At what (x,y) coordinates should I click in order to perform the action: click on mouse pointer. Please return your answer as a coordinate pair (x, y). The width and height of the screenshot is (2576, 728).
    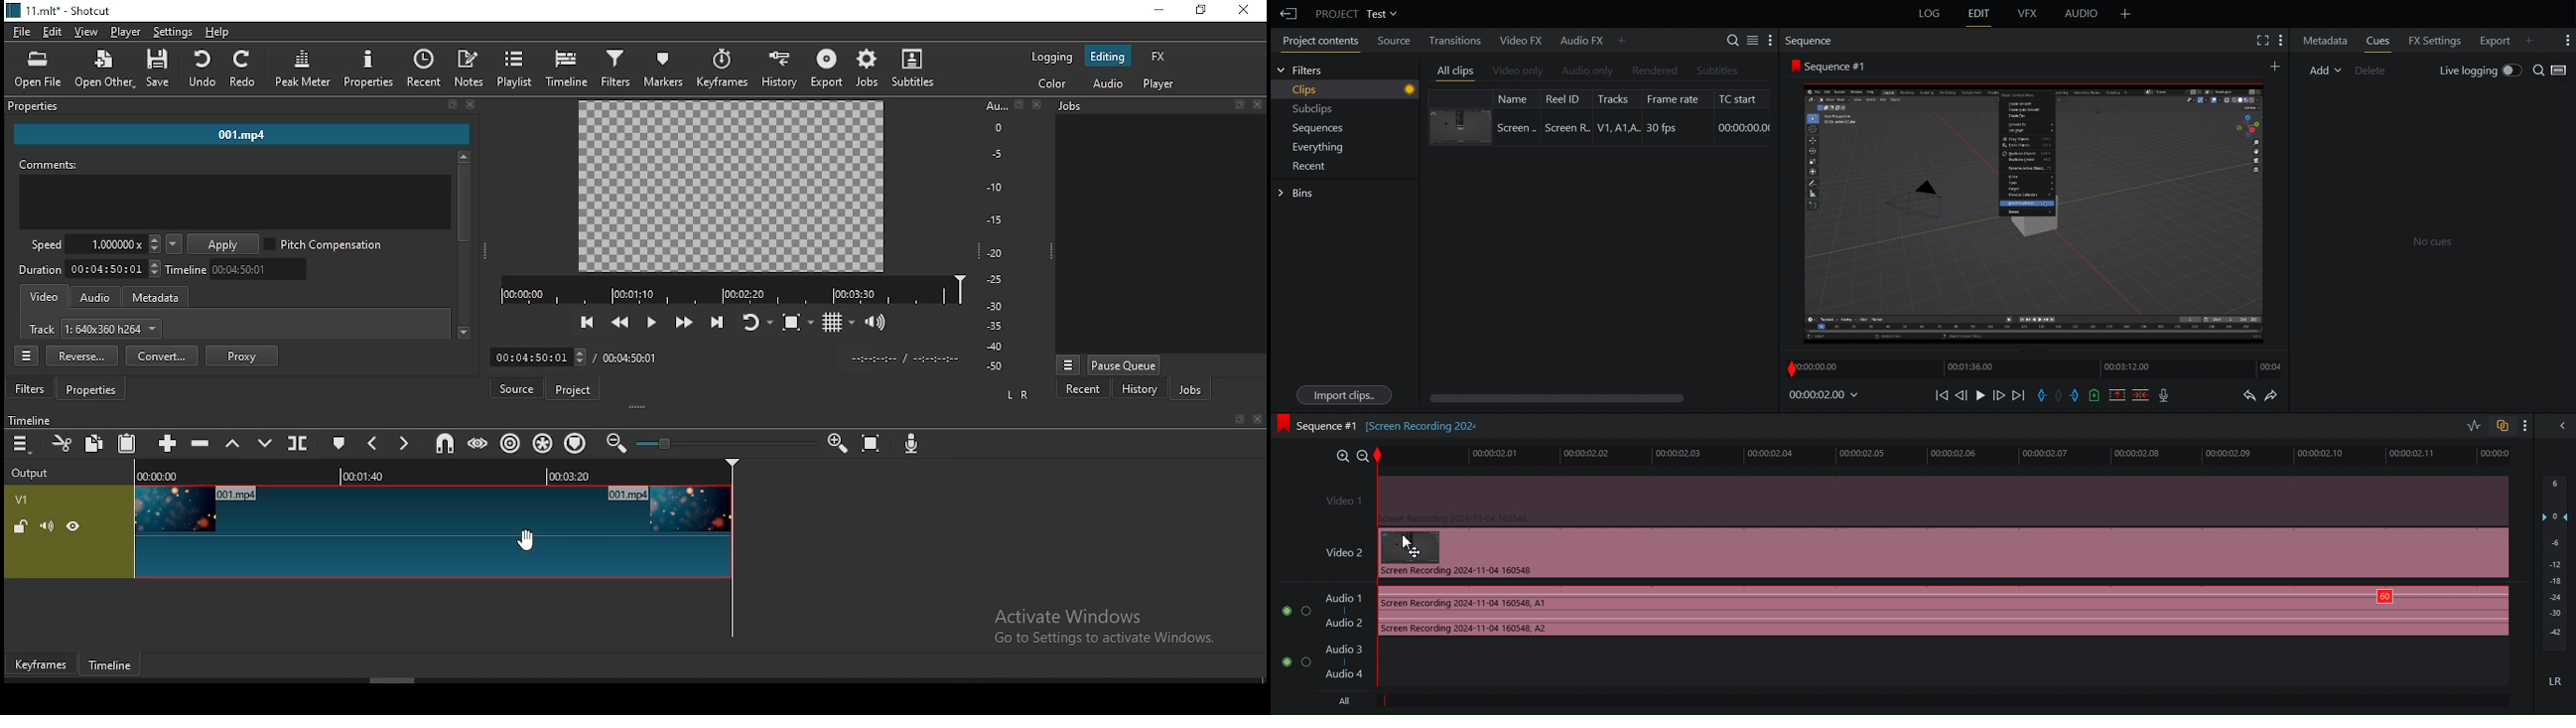
    Looking at the image, I should click on (526, 541).